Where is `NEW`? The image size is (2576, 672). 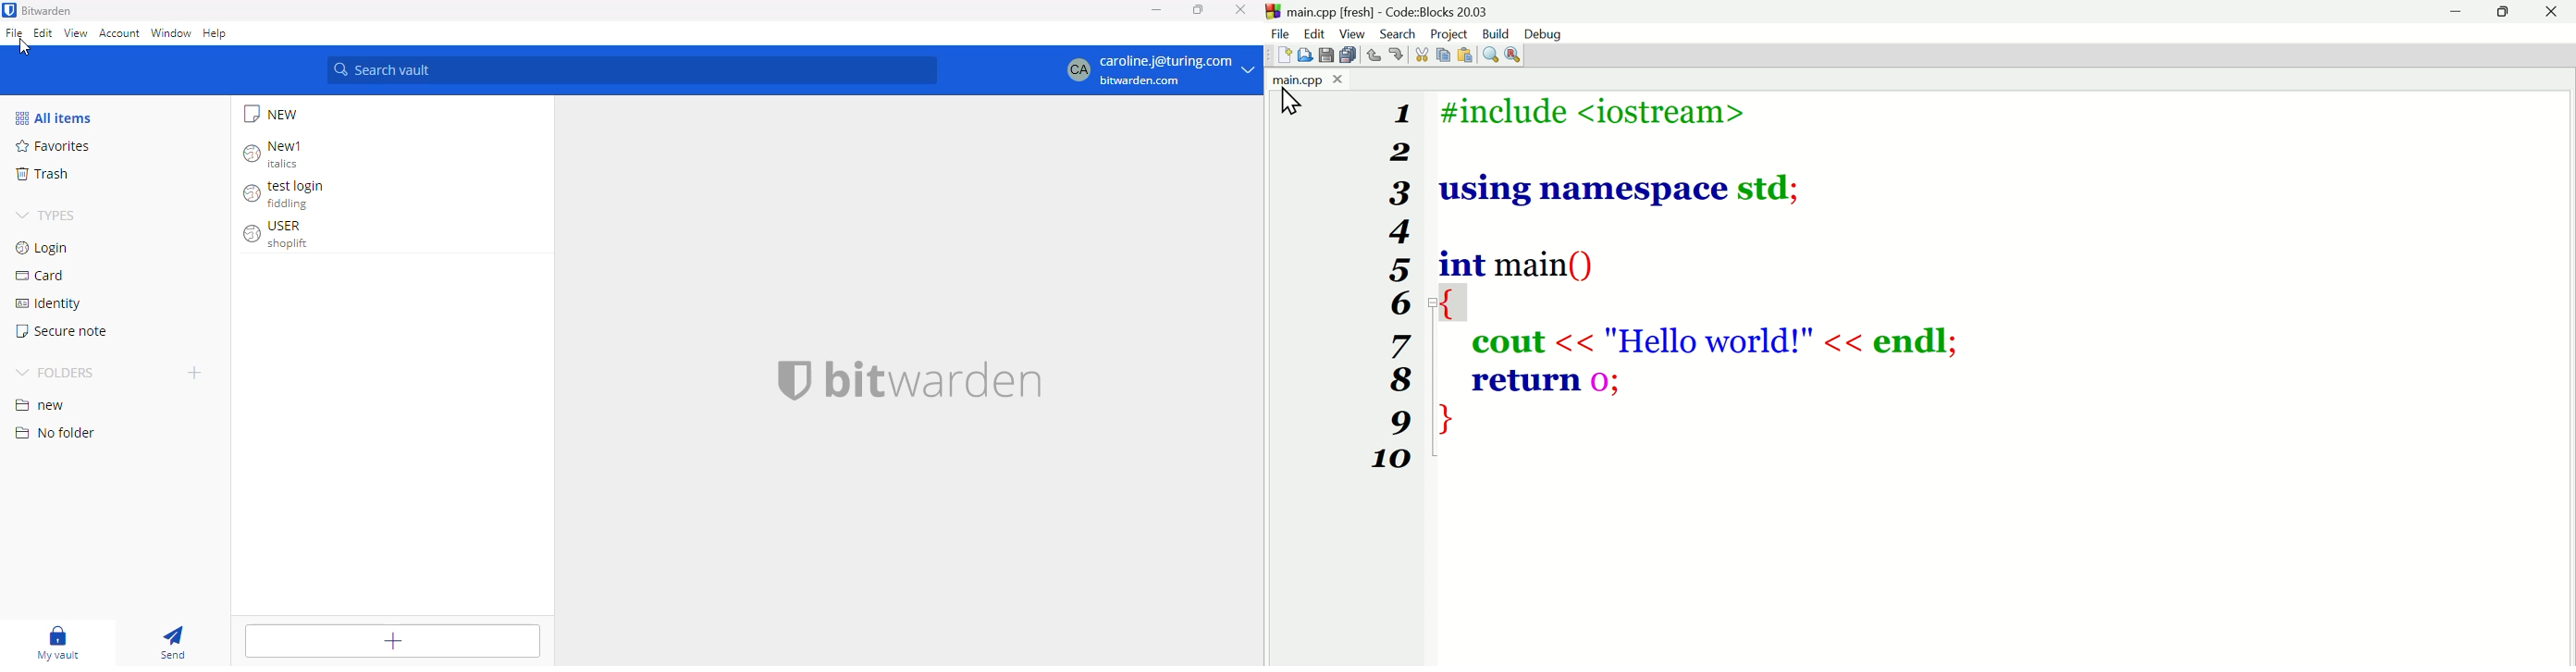
NEW is located at coordinates (273, 114).